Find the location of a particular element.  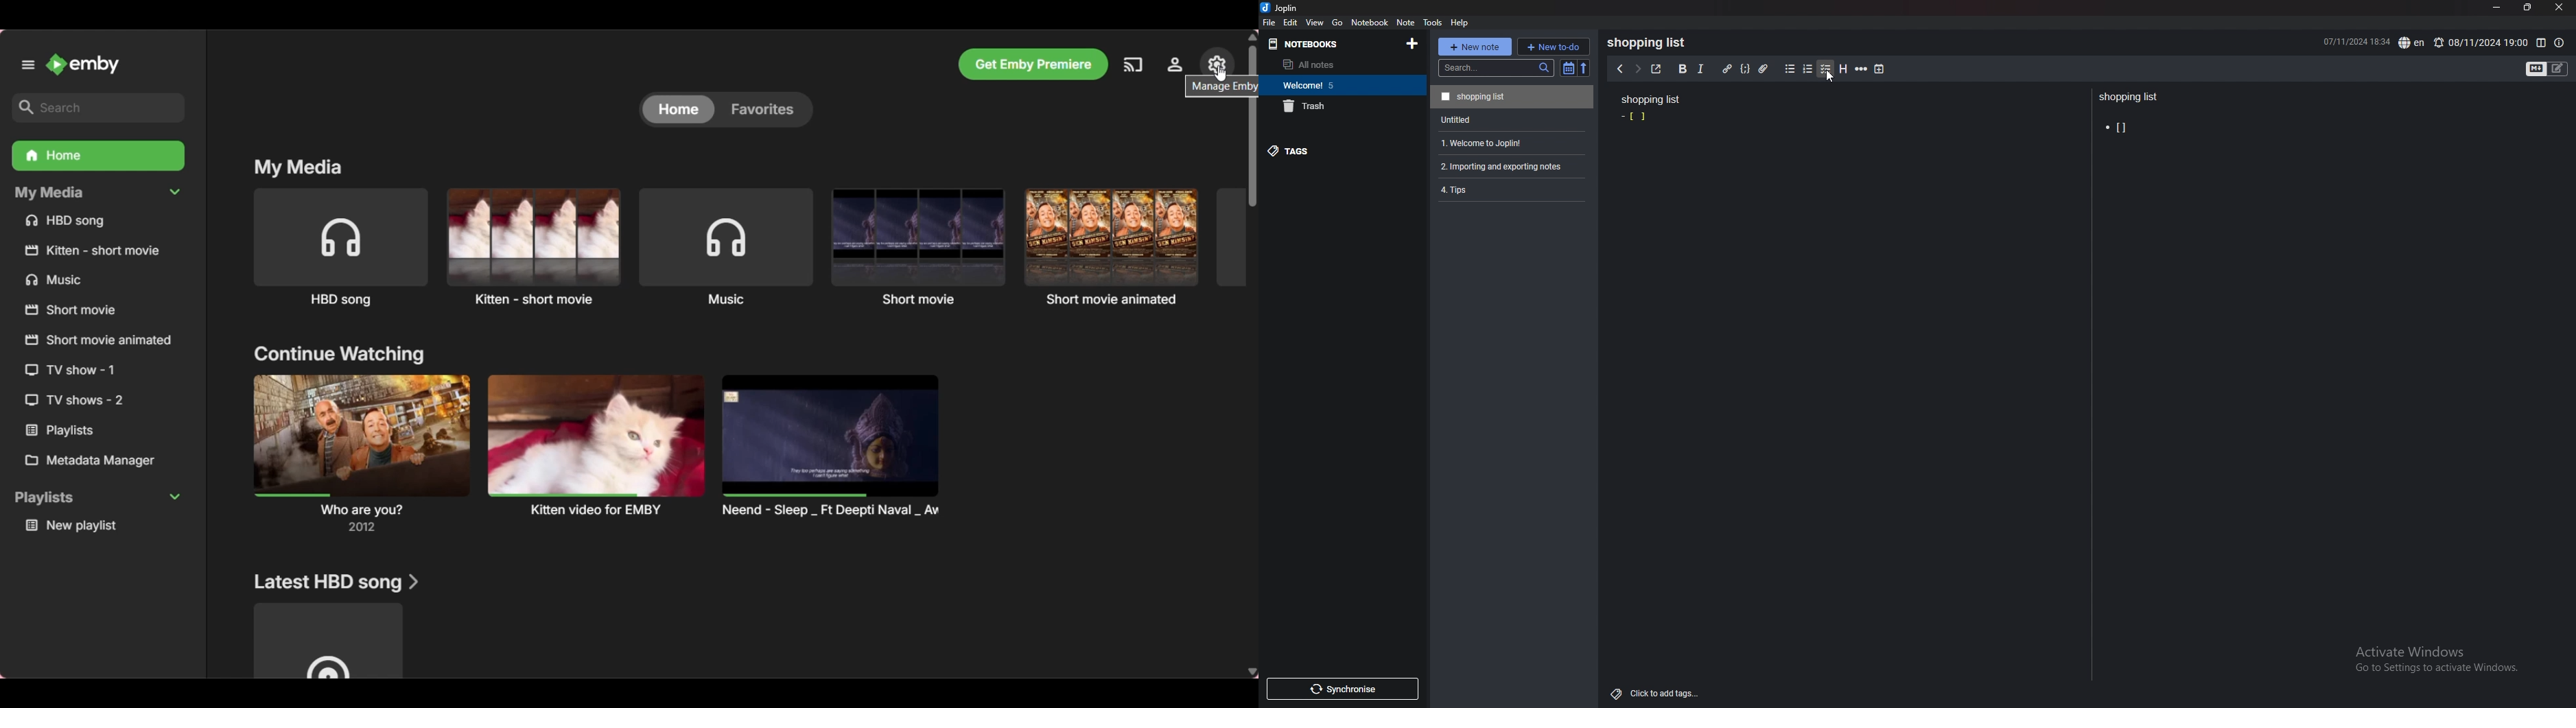

bullet list is located at coordinates (1790, 69).